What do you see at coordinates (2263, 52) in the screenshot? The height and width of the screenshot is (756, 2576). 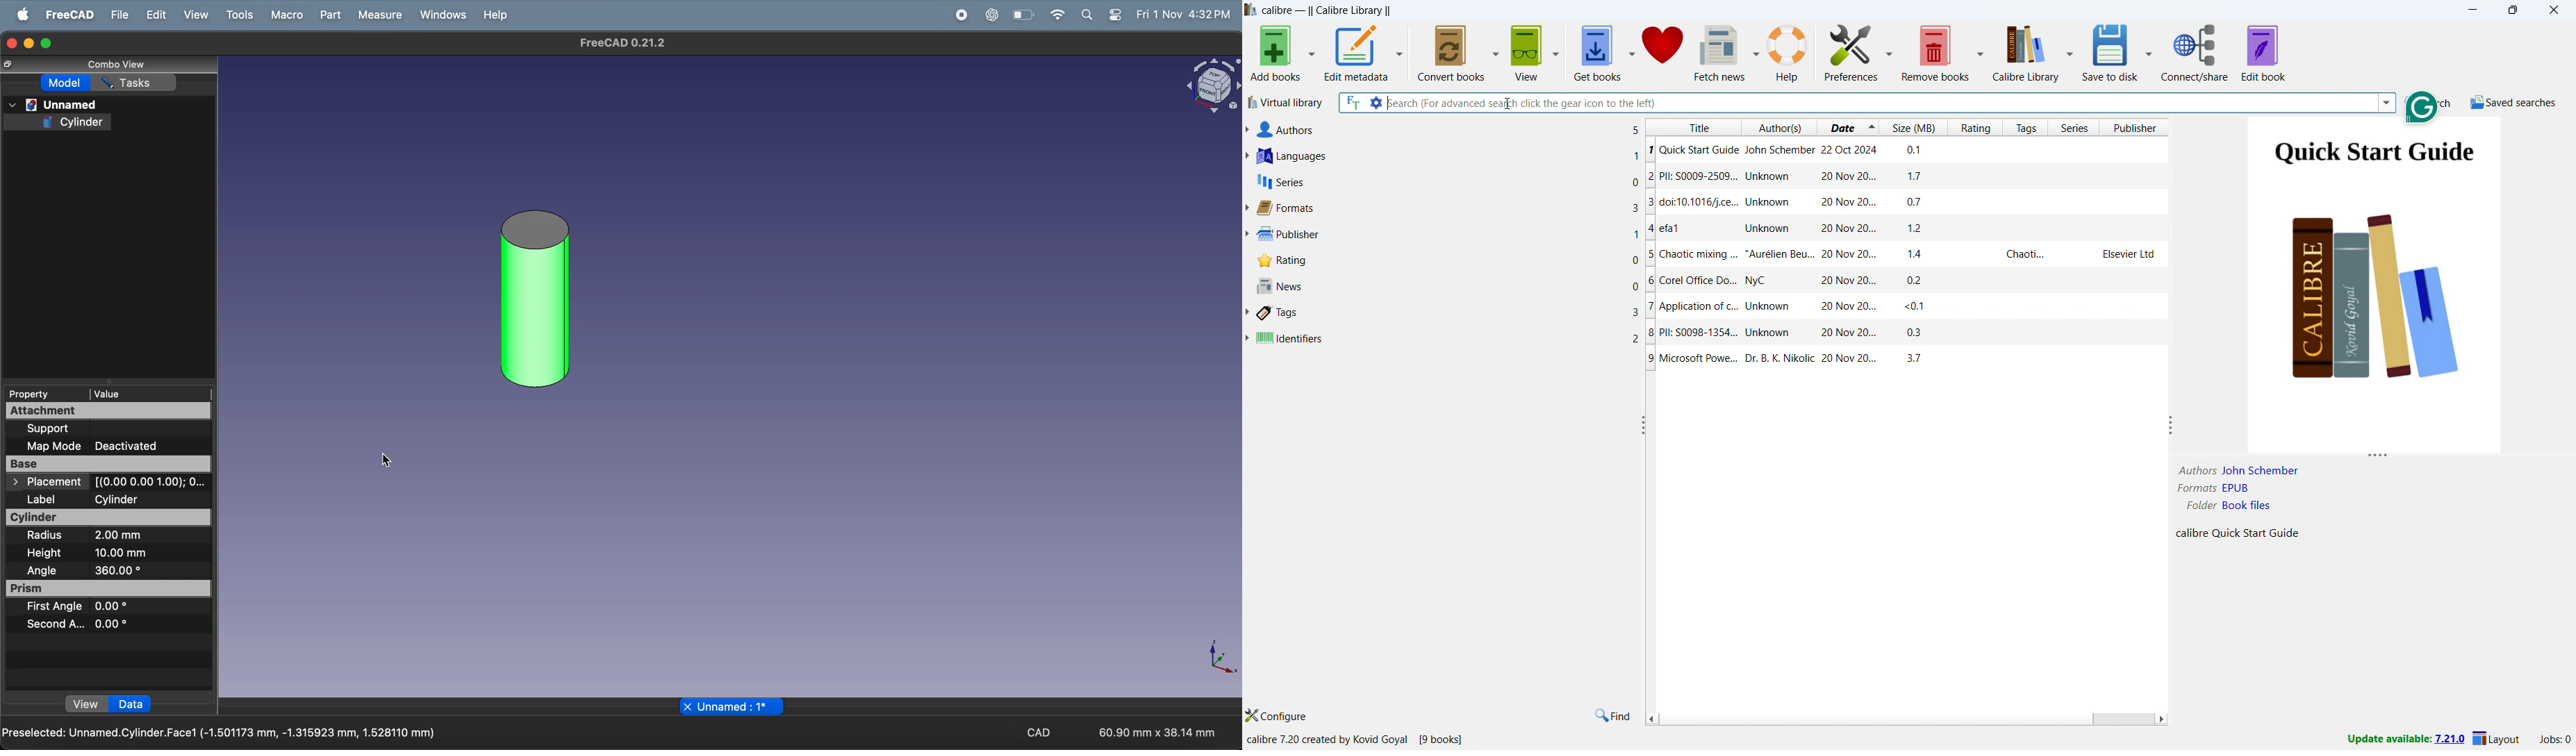 I see `edit book` at bounding box center [2263, 52].